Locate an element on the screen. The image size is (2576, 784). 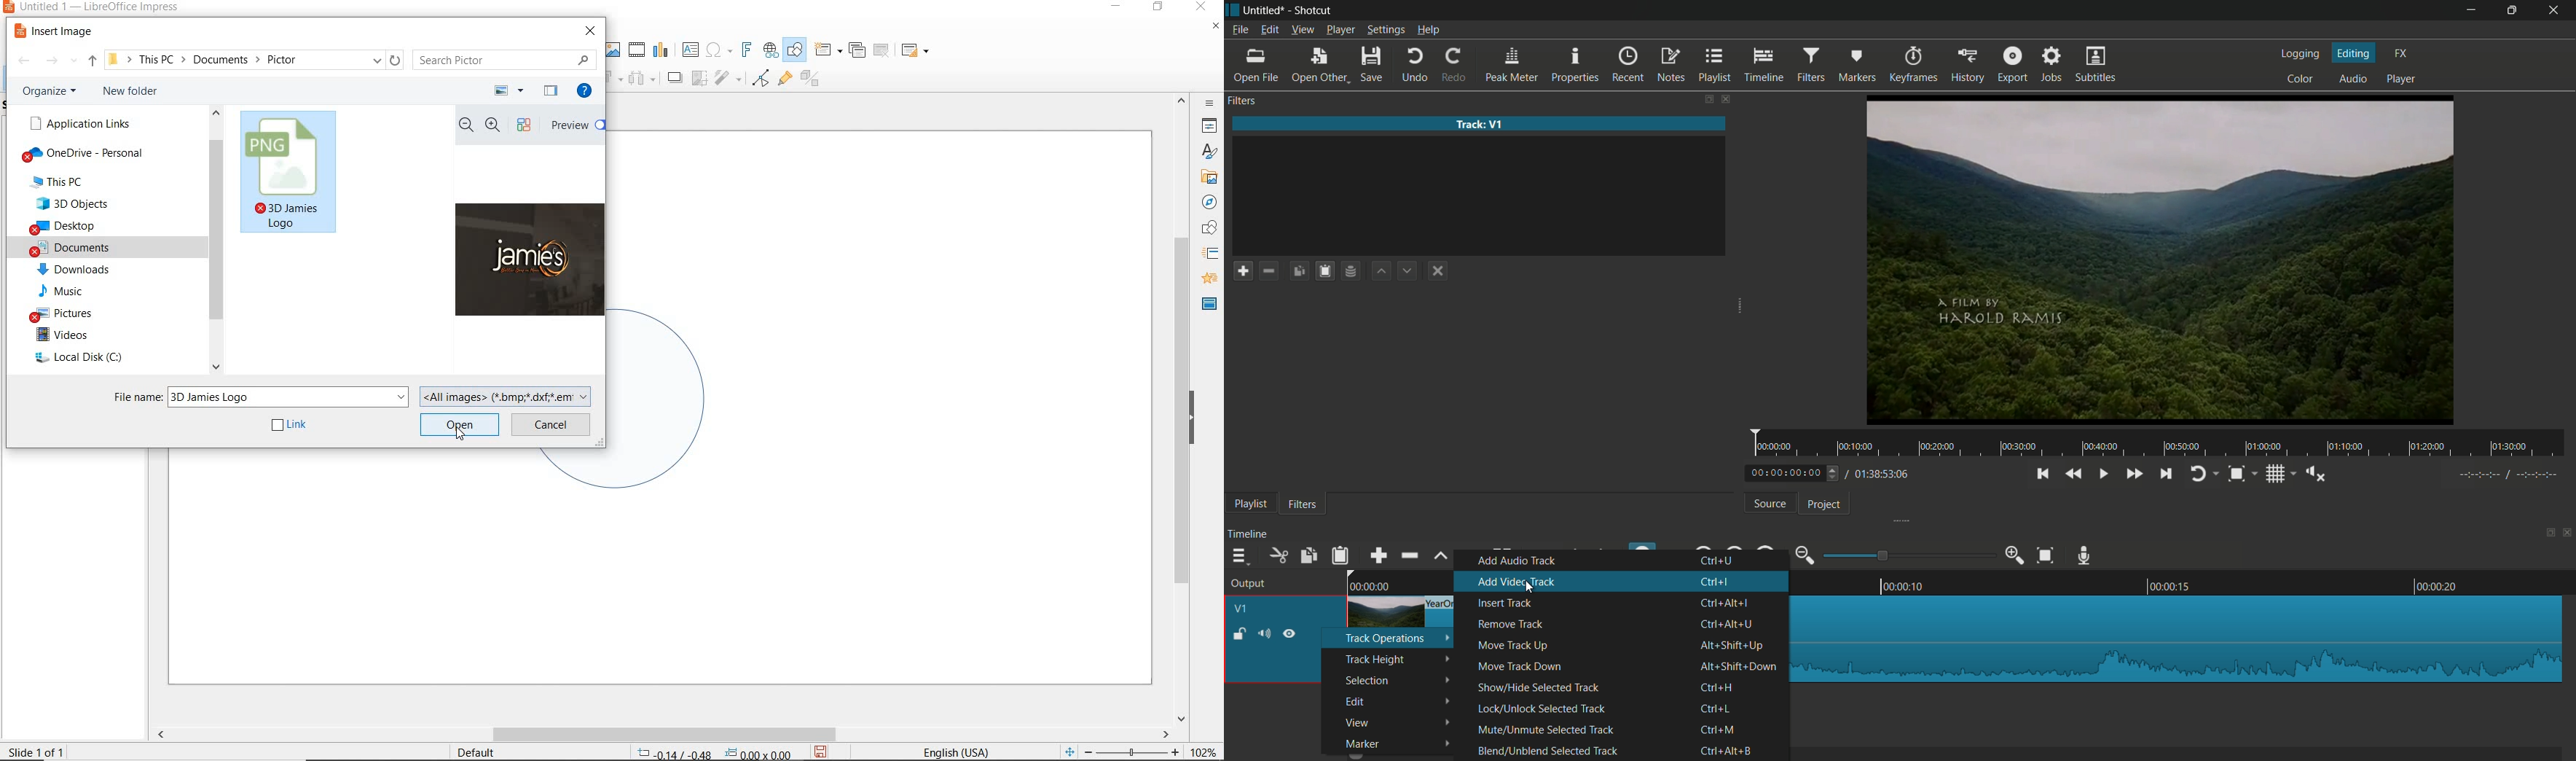
imported file in timeline is located at coordinates (2180, 637).